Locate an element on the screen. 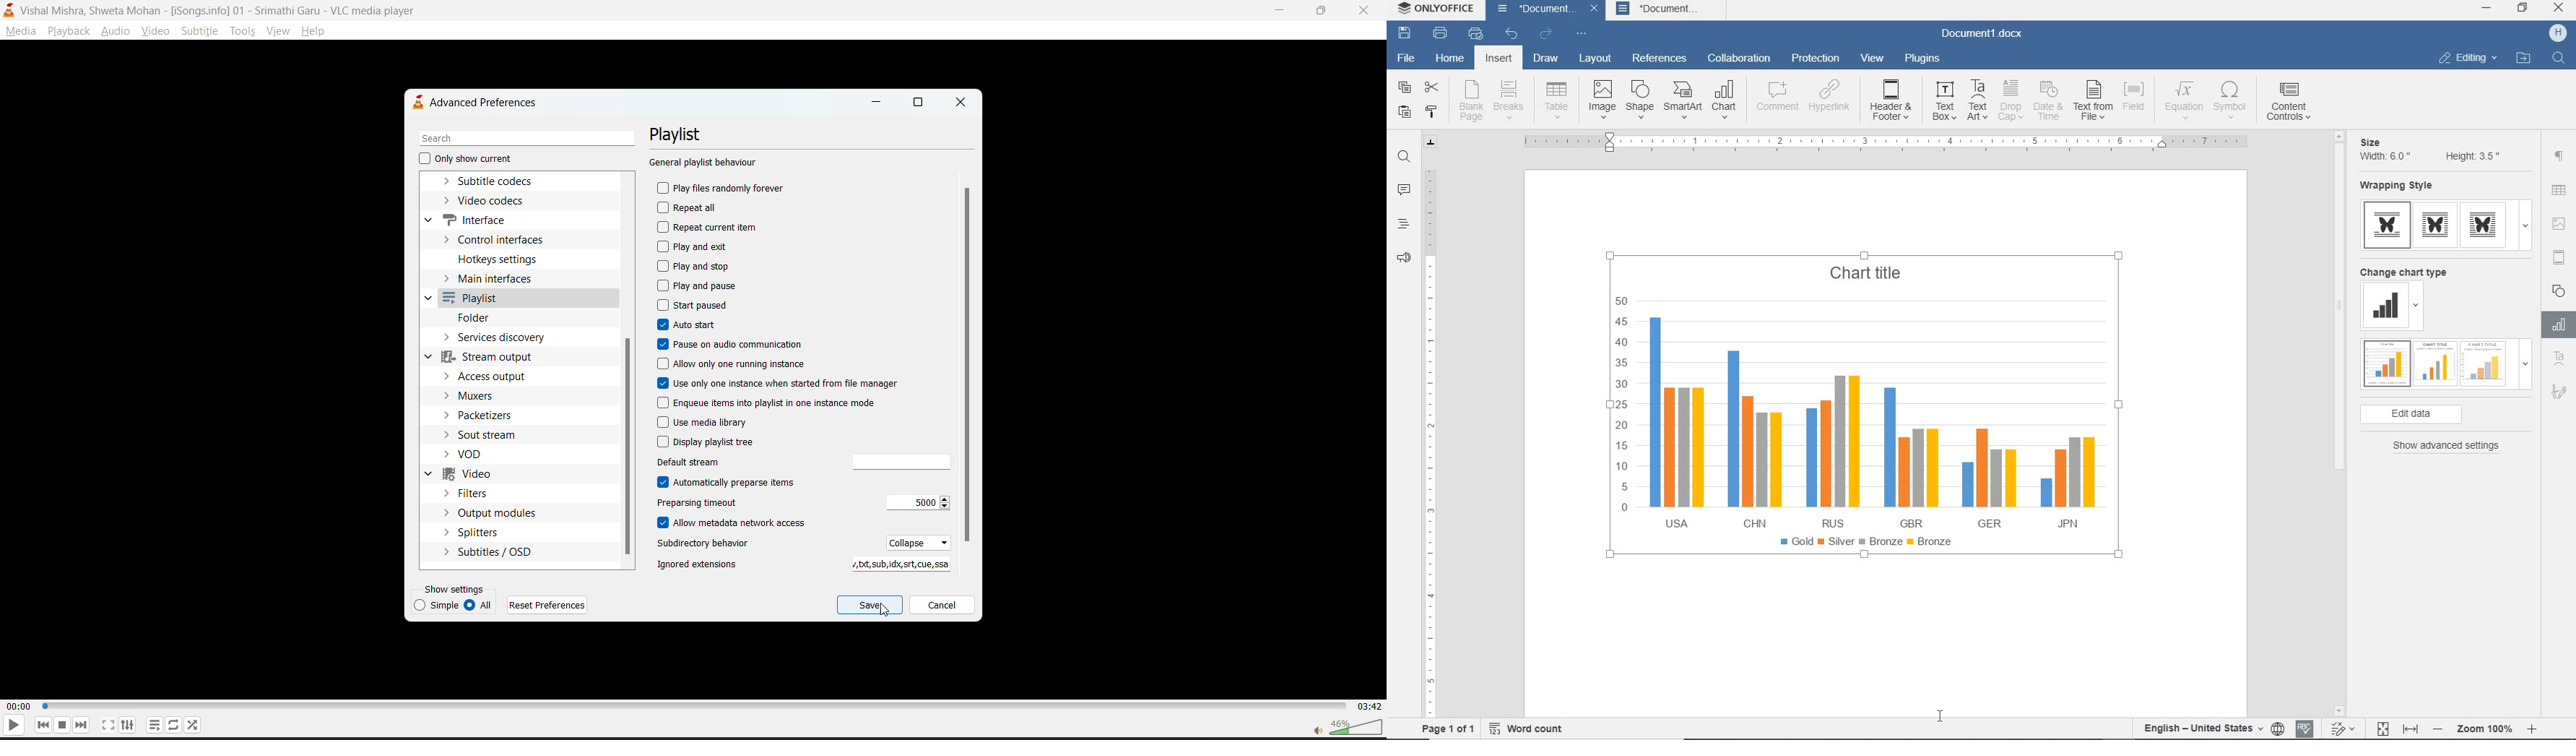  blank page is located at coordinates (1471, 101).